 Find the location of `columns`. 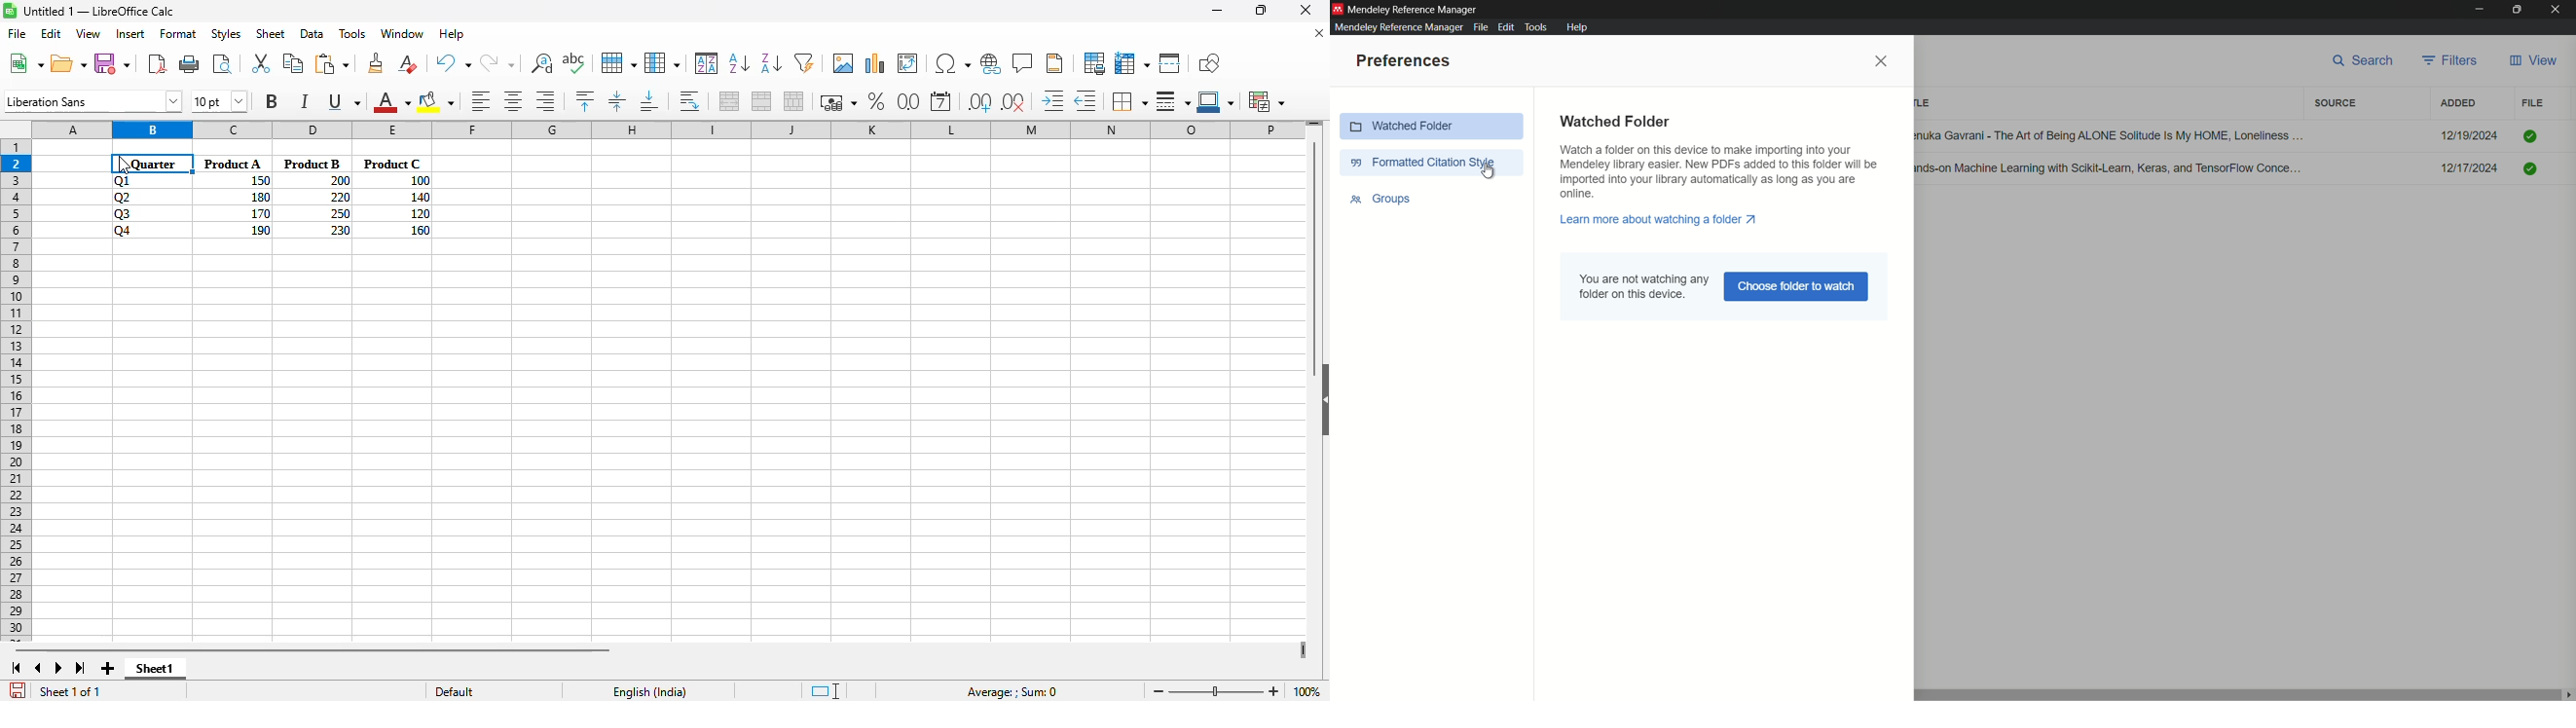

columns is located at coordinates (668, 129).